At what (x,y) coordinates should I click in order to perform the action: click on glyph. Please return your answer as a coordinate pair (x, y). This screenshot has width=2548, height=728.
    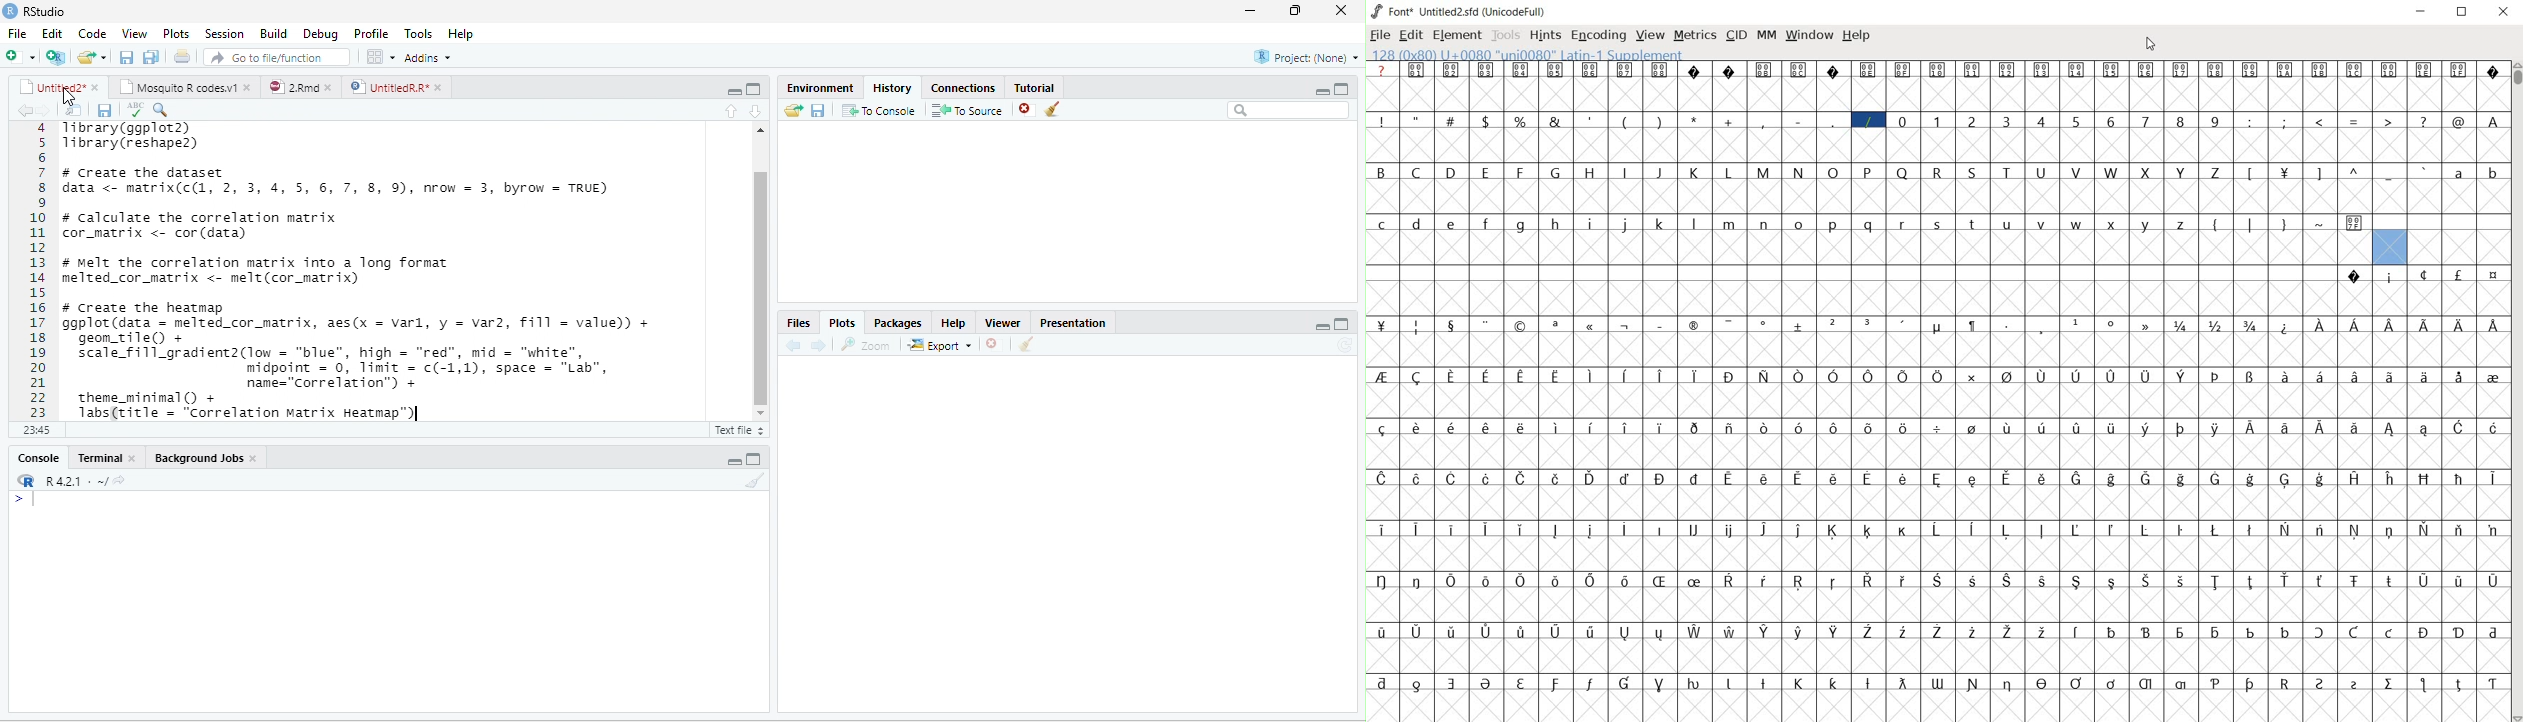
    Looking at the image, I should click on (2494, 122).